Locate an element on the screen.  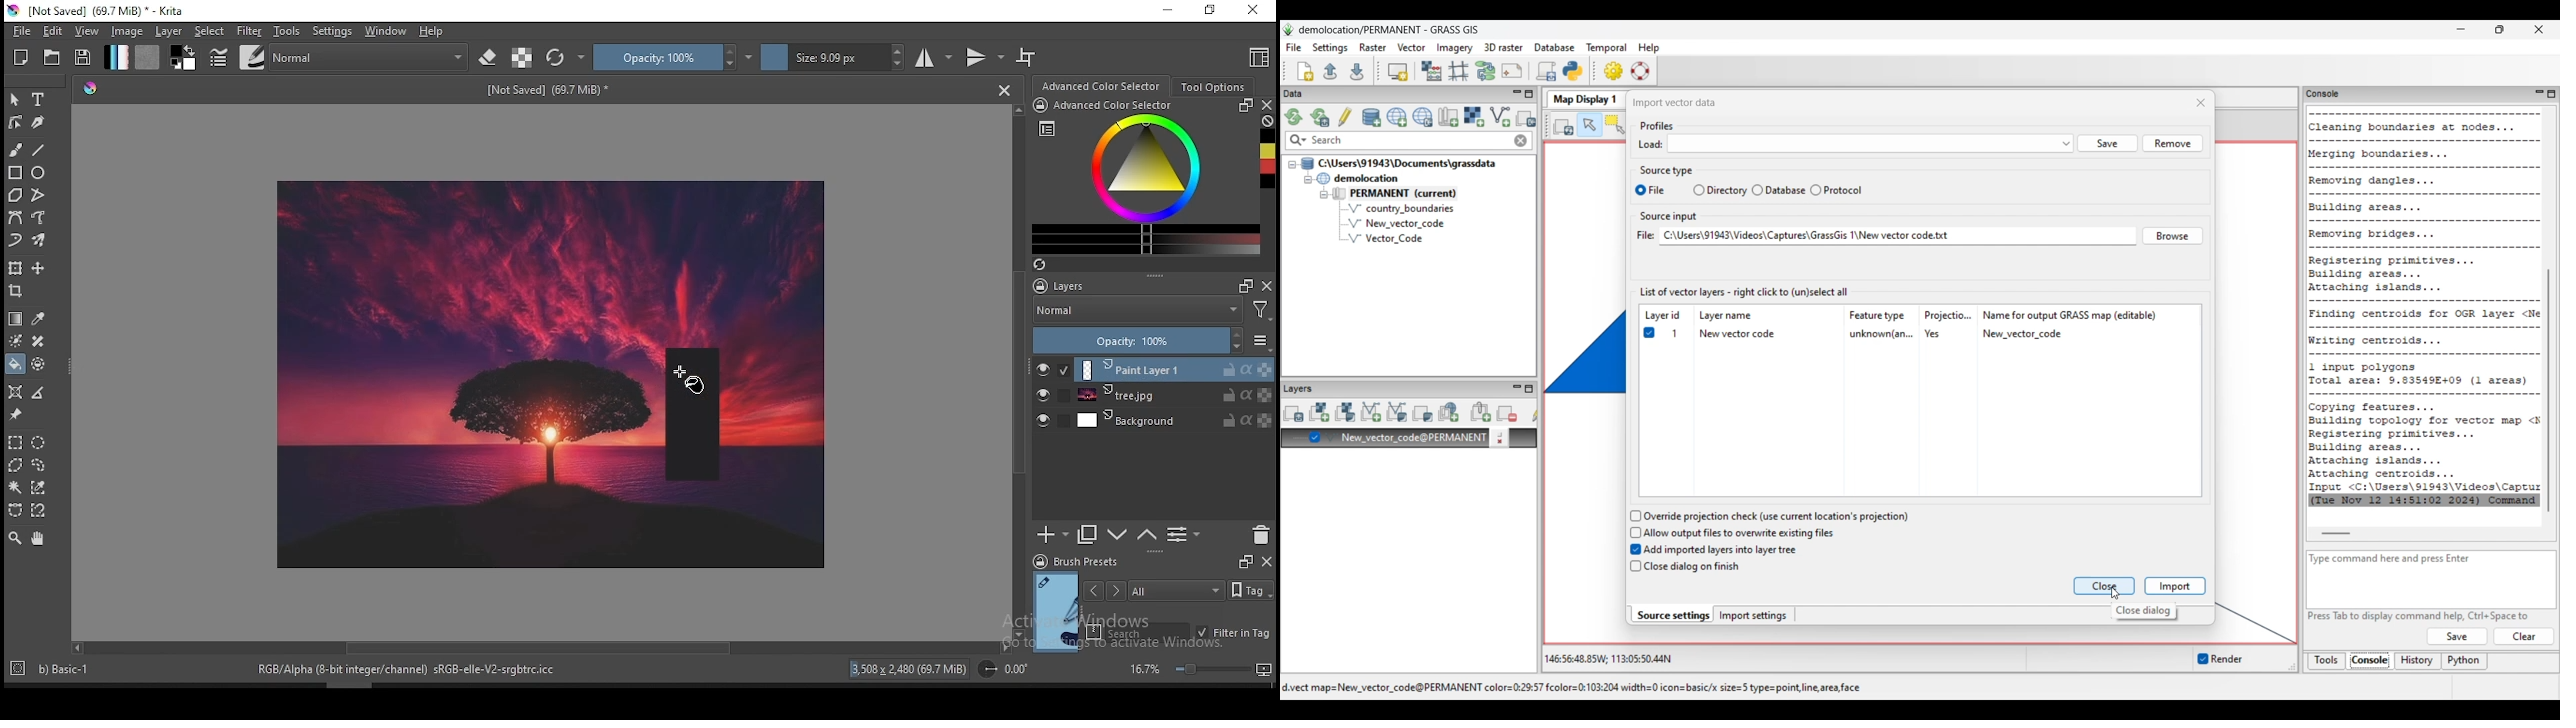
brush preset is located at coordinates (1075, 561).